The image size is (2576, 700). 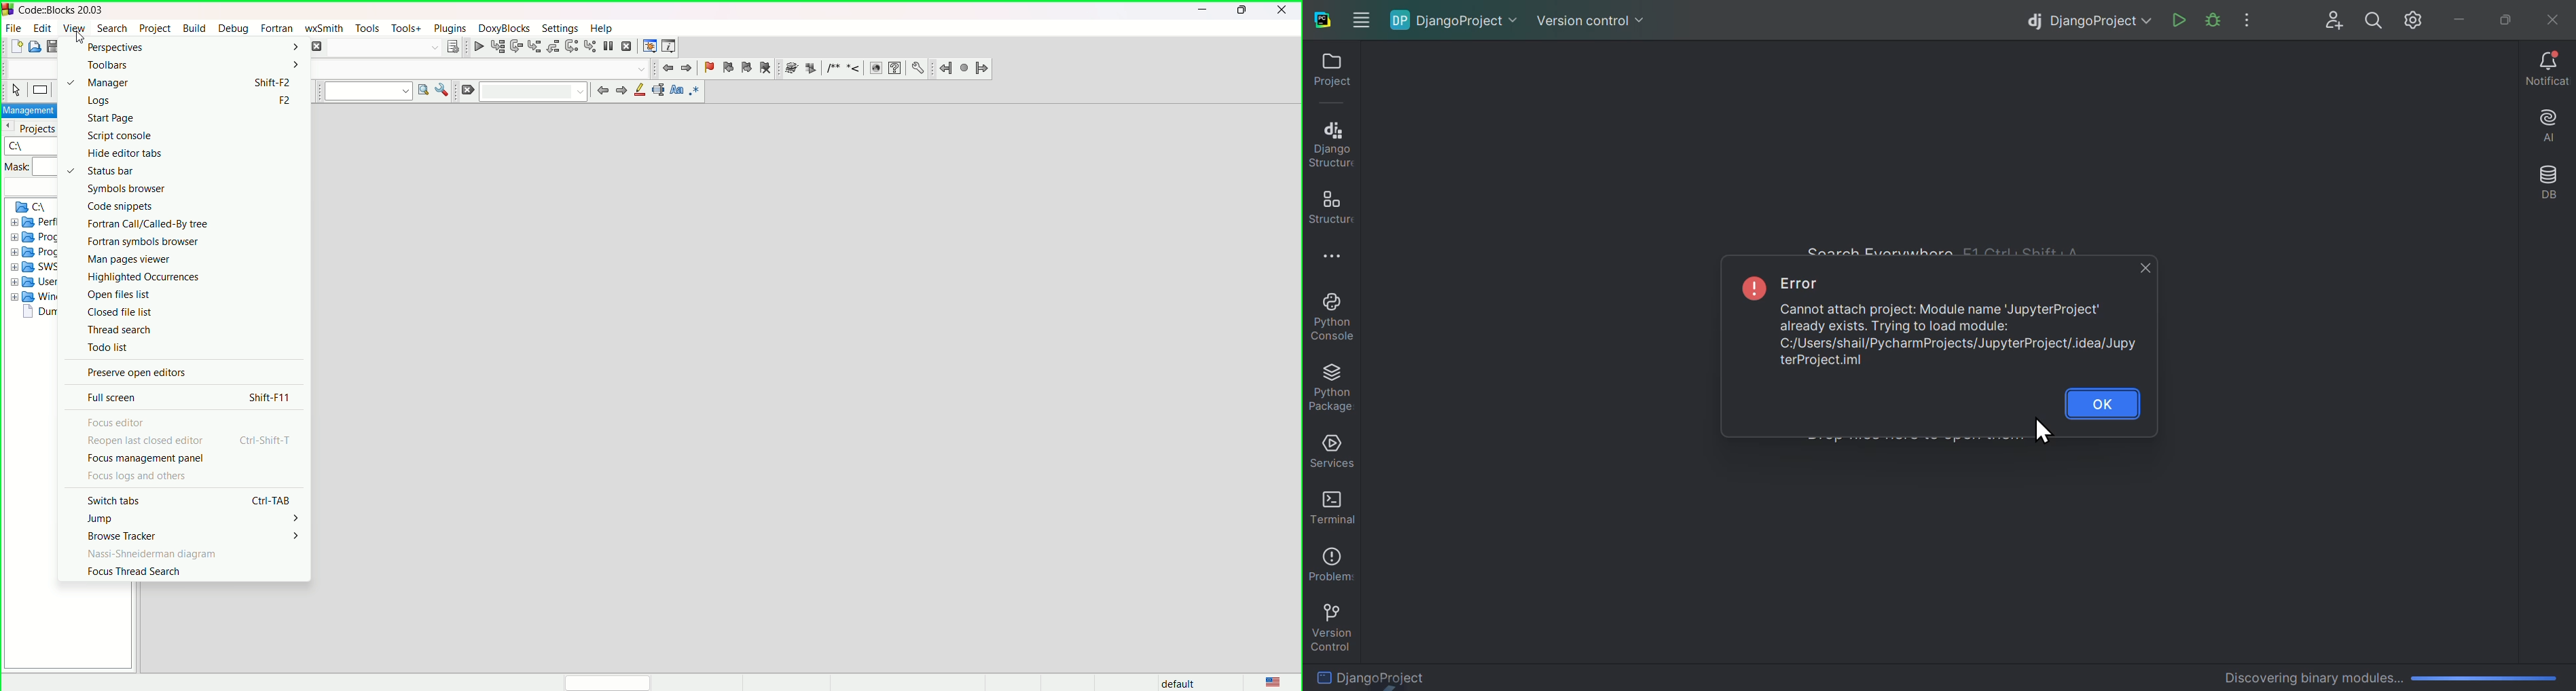 What do you see at coordinates (728, 67) in the screenshot?
I see `prev bookmark` at bounding box center [728, 67].